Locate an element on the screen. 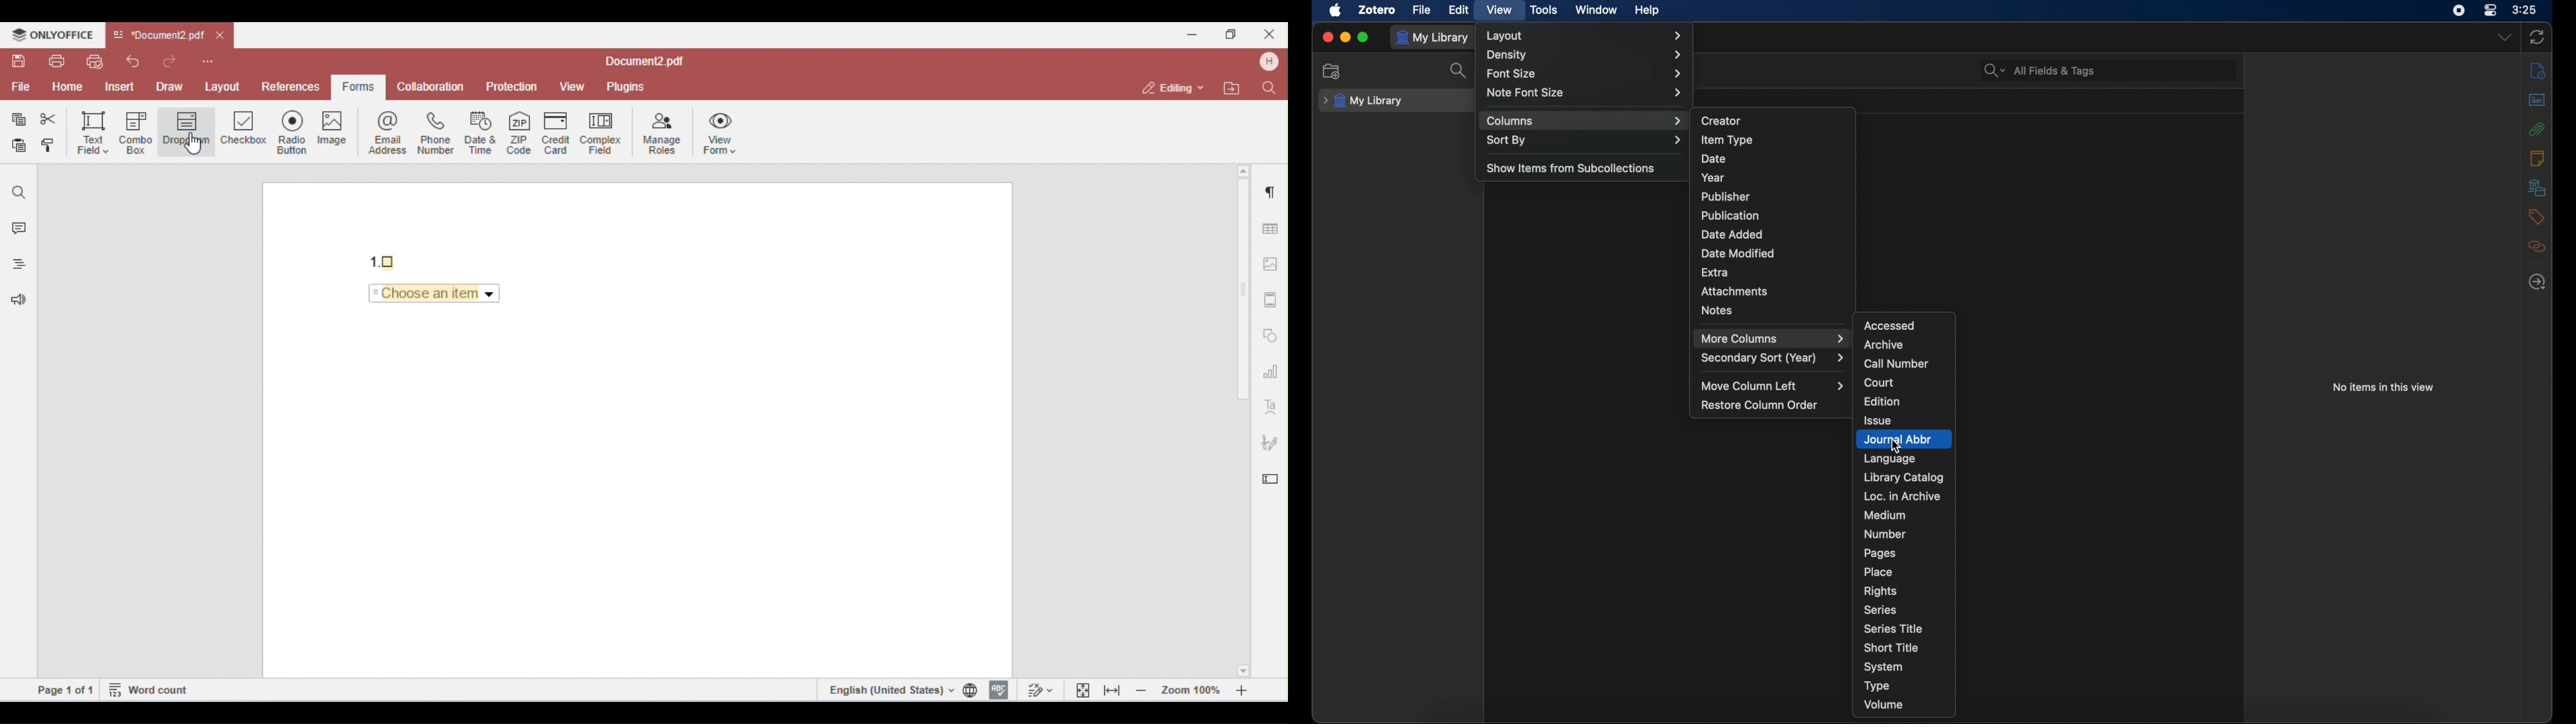  zotero is located at coordinates (1377, 9).